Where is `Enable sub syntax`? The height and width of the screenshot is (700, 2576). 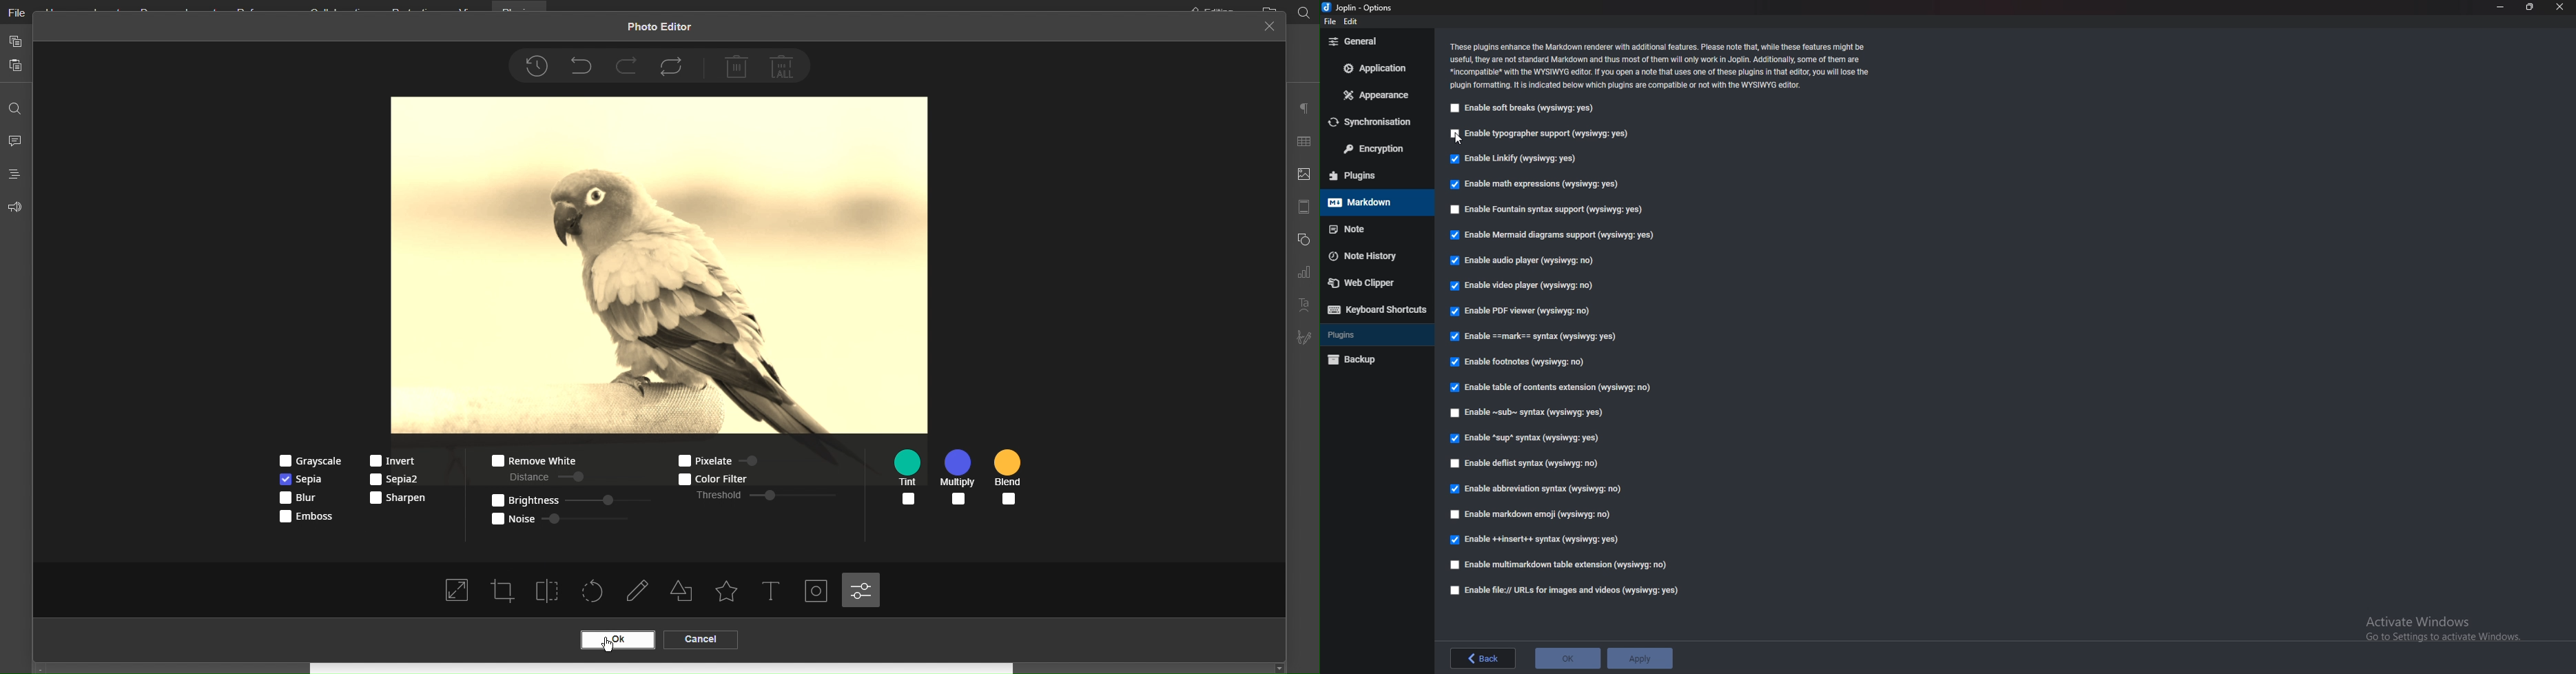 Enable sub syntax is located at coordinates (1533, 412).